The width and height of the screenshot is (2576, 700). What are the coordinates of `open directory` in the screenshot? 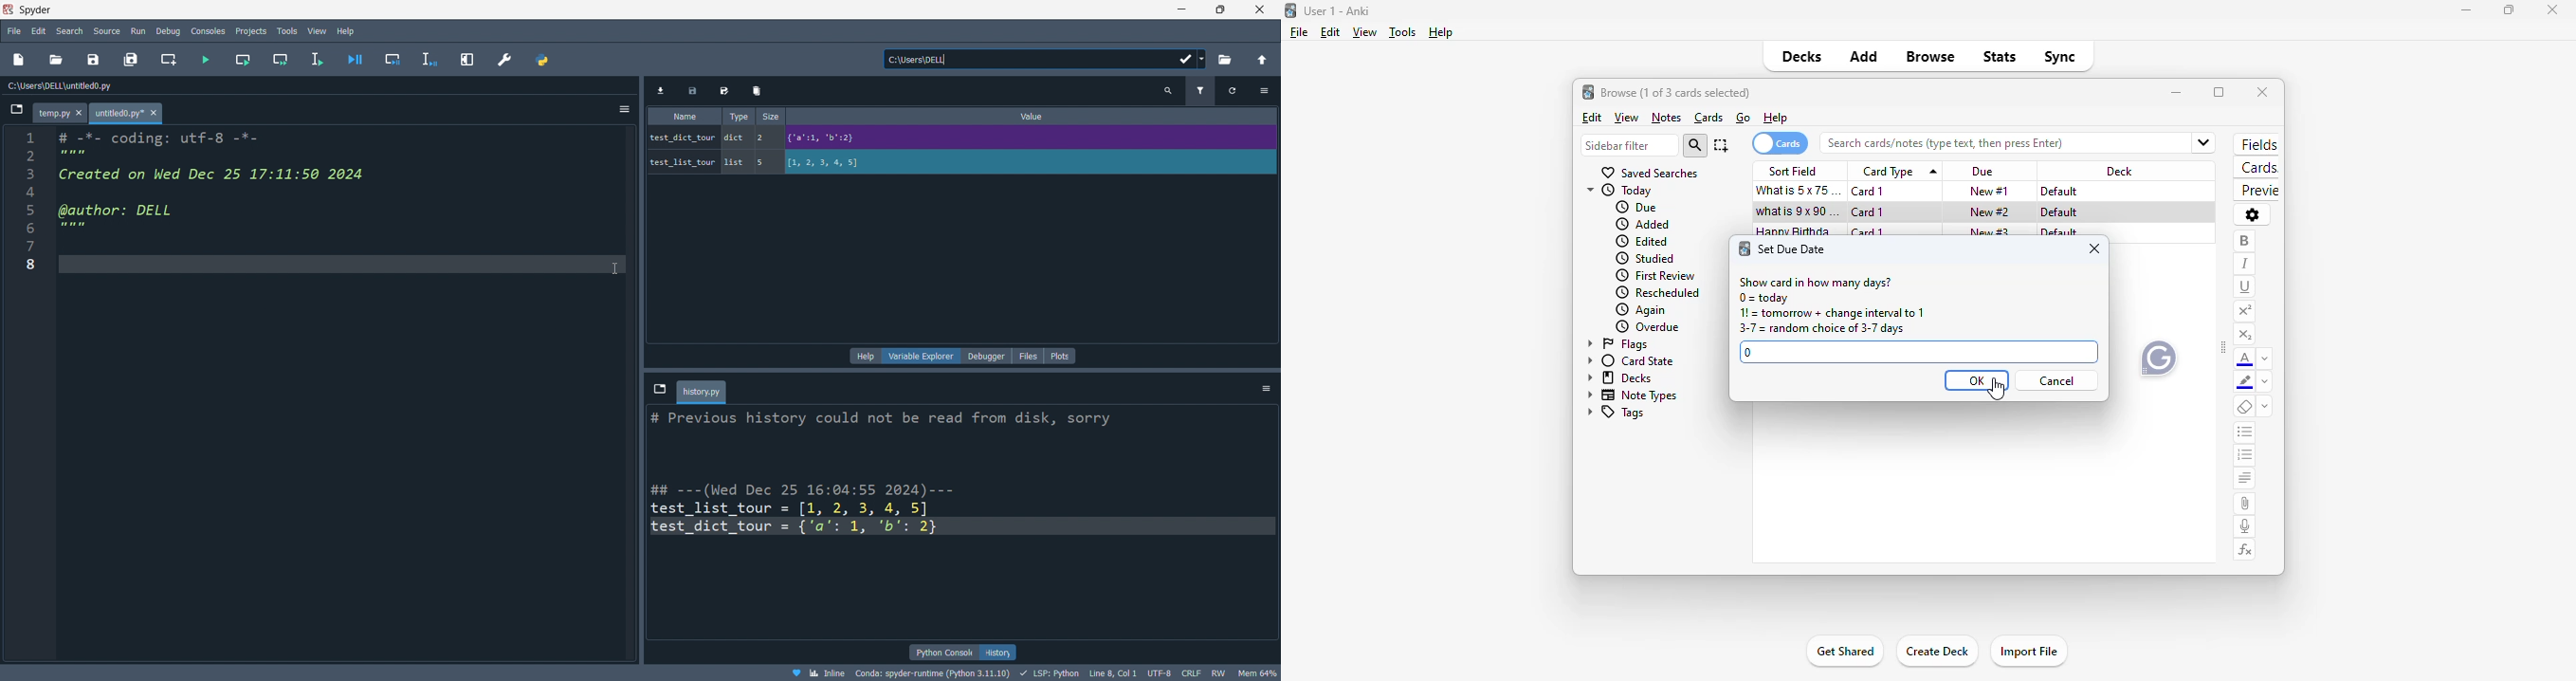 It's located at (1225, 60).